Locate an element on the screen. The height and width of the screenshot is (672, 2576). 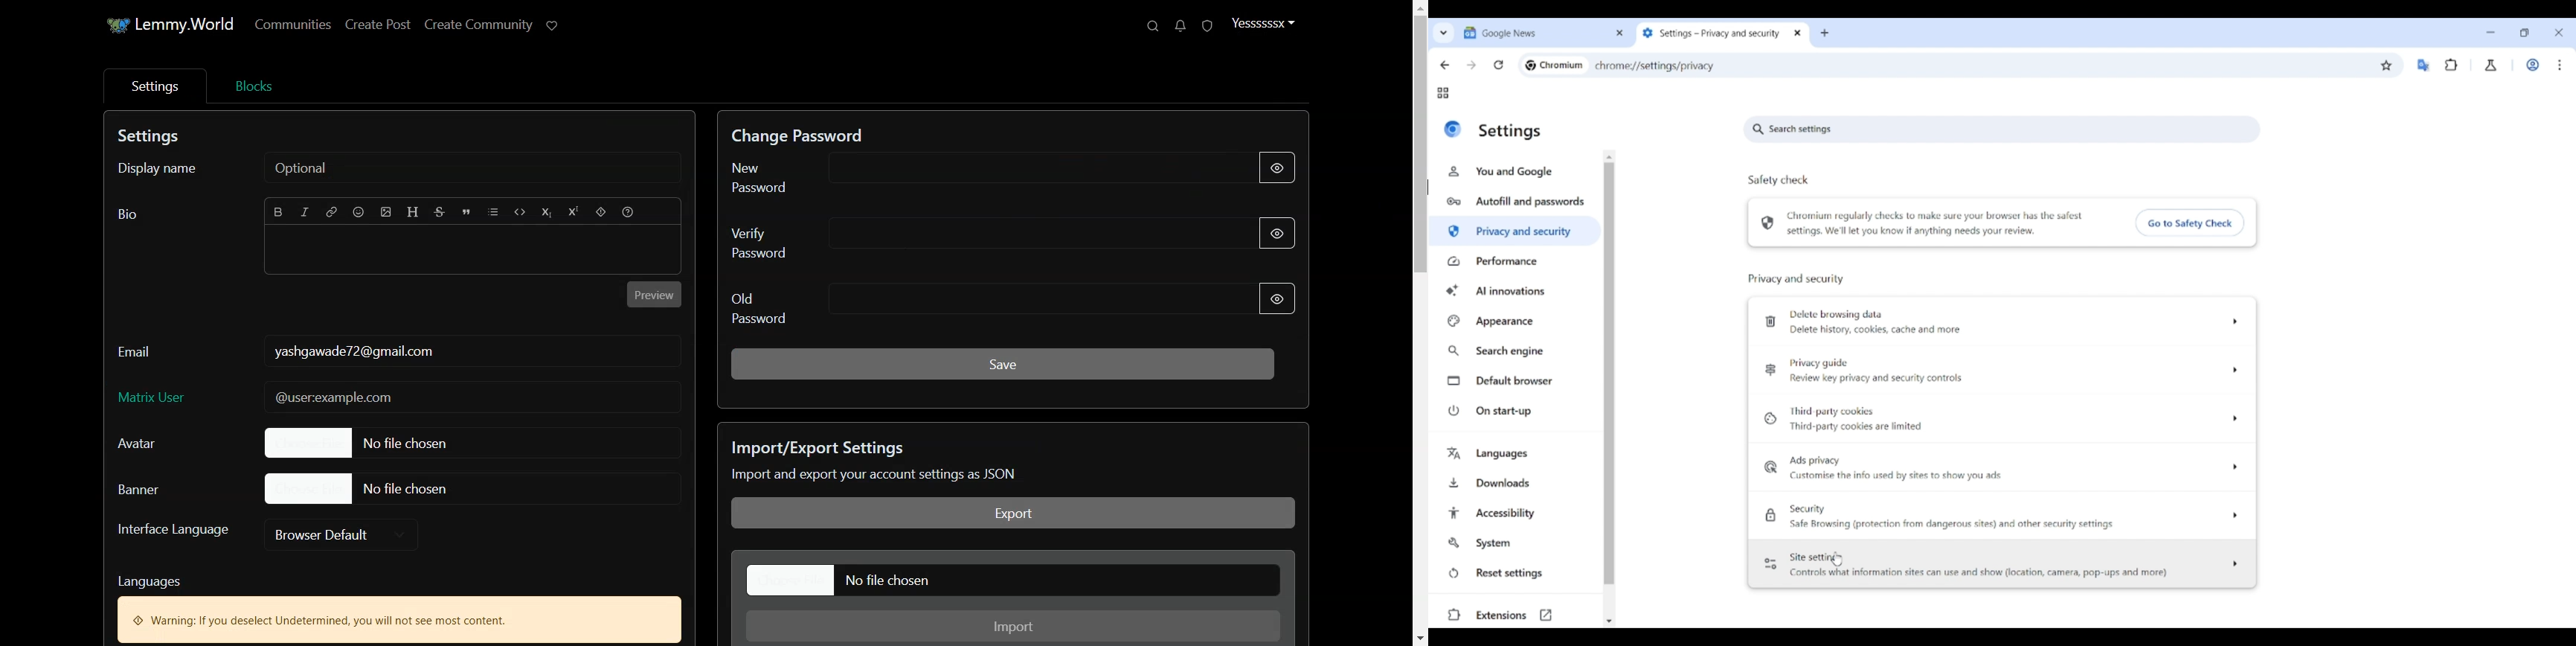
Show interface in a smaller tab is located at coordinates (2524, 33).